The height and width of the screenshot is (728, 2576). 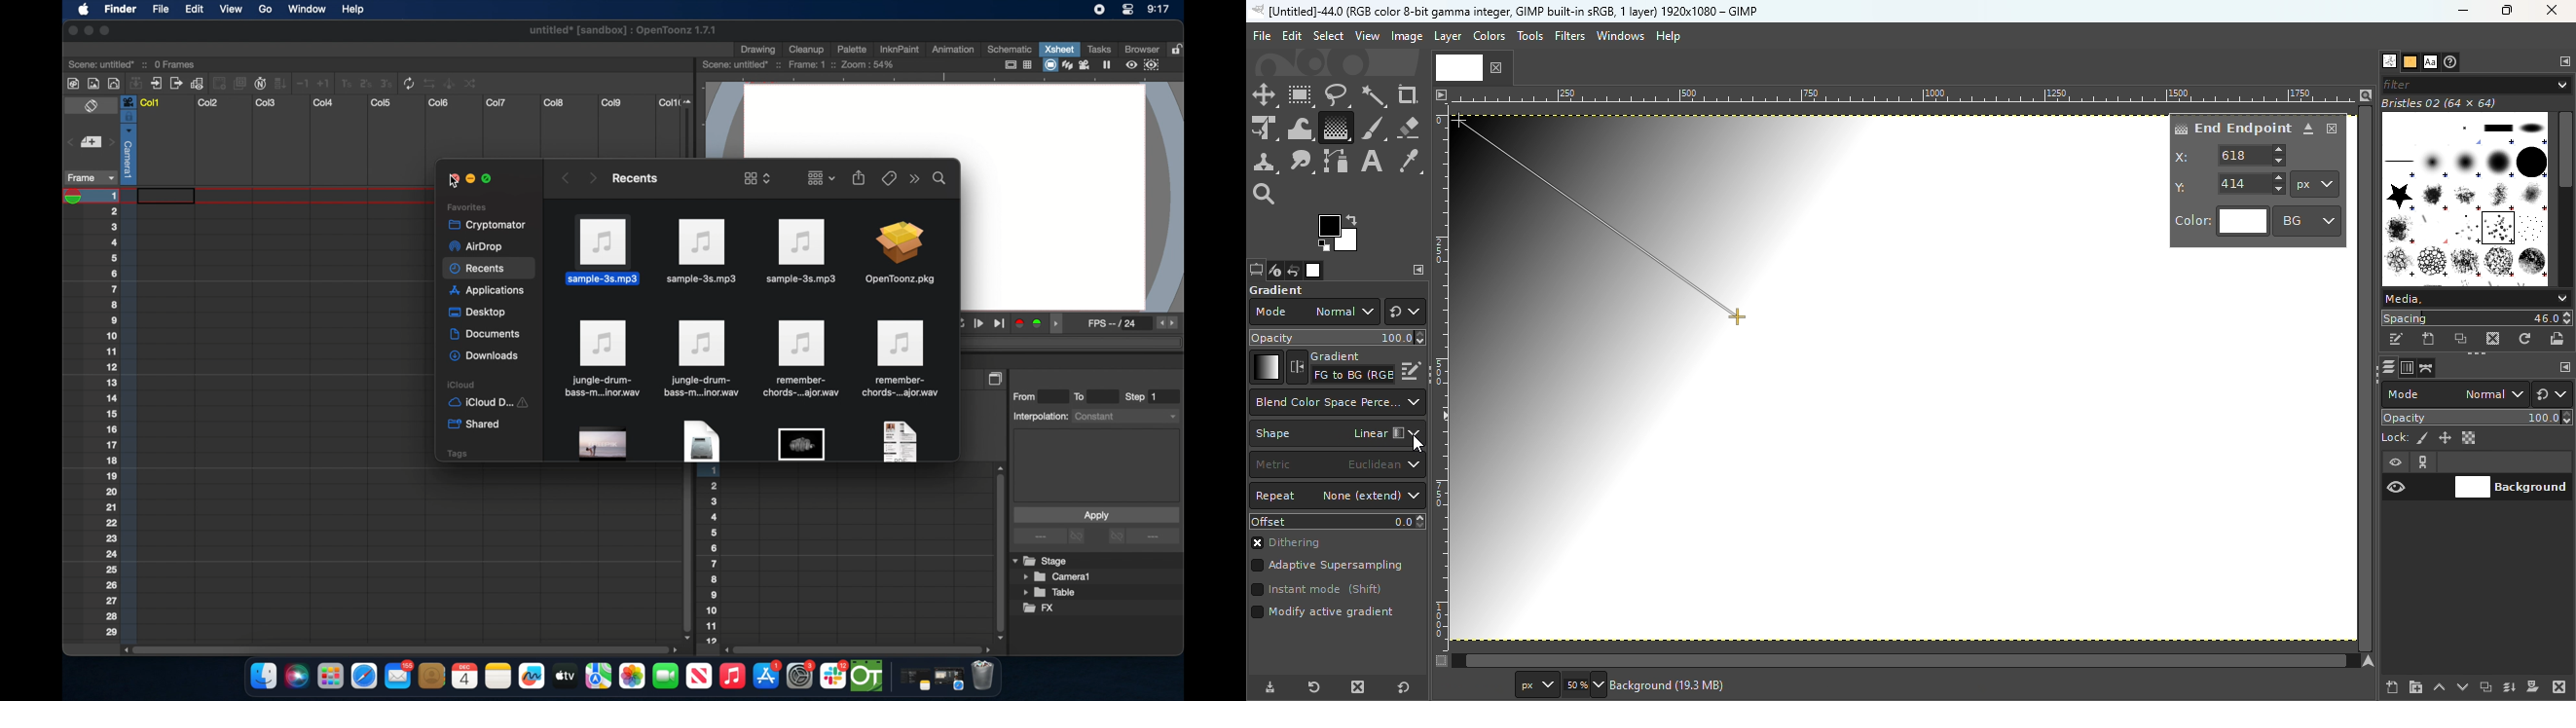 I want to click on copy, so click(x=997, y=378).